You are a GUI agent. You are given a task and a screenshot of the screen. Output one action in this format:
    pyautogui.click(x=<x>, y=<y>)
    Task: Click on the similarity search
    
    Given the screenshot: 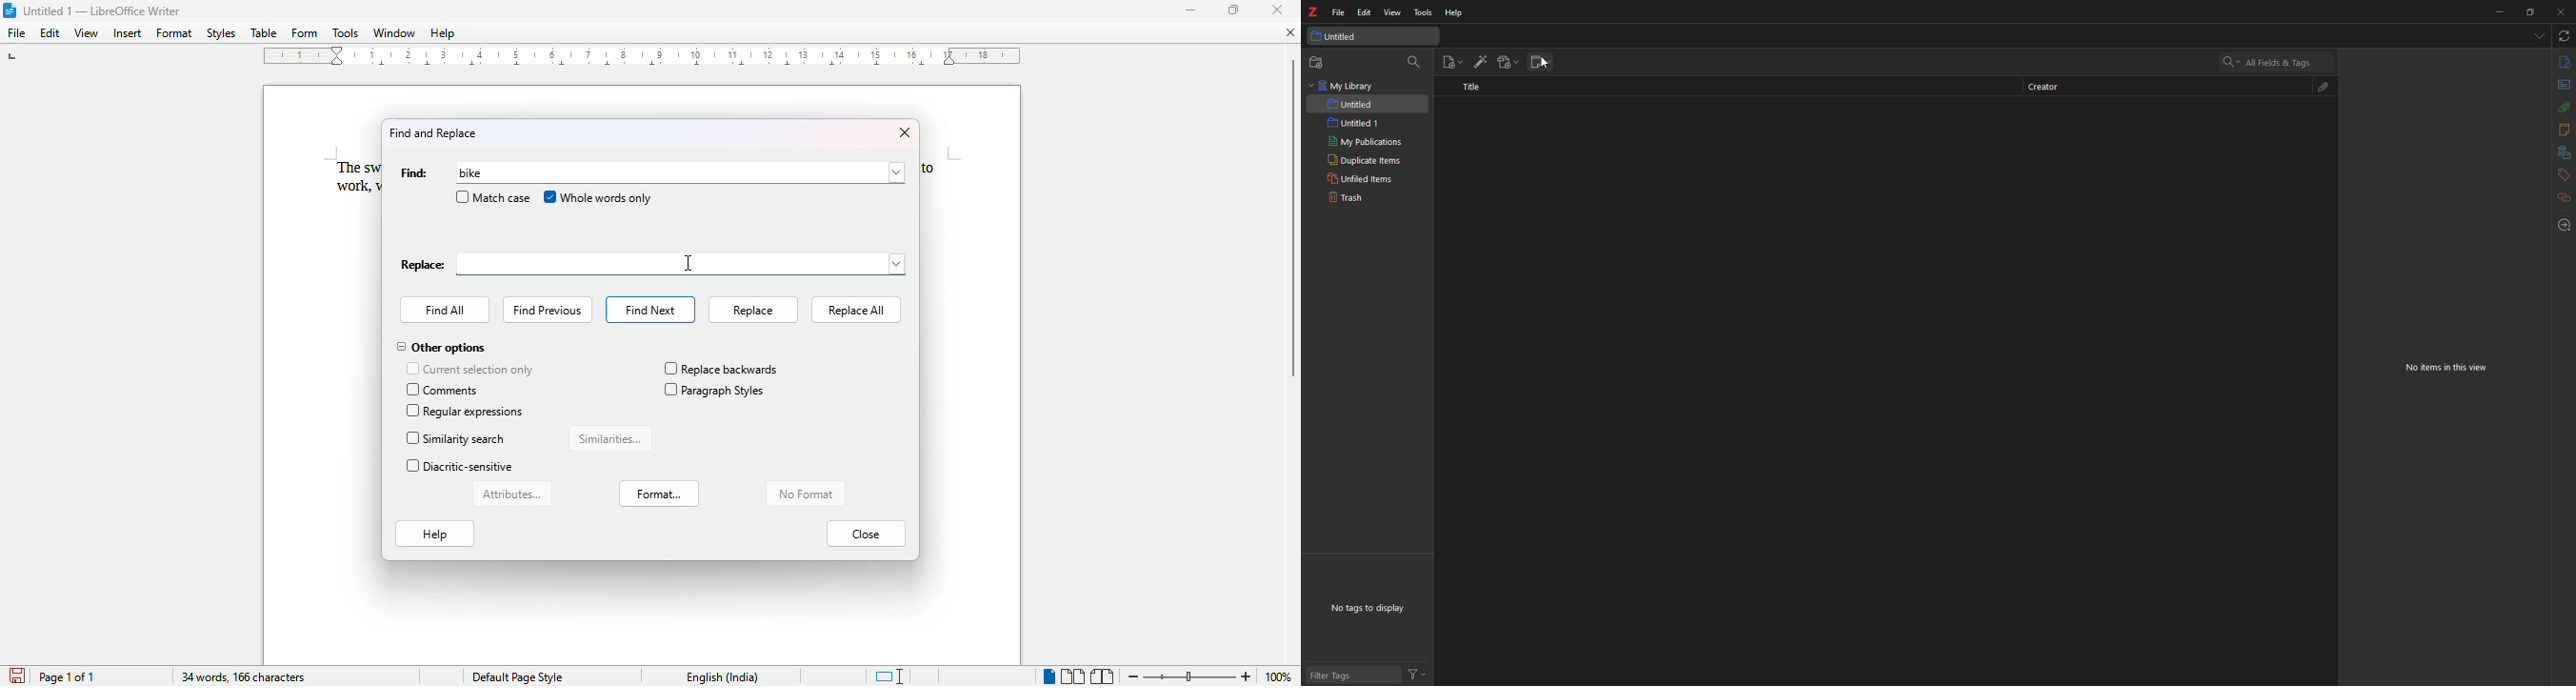 What is the action you would take?
    pyautogui.click(x=458, y=438)
    